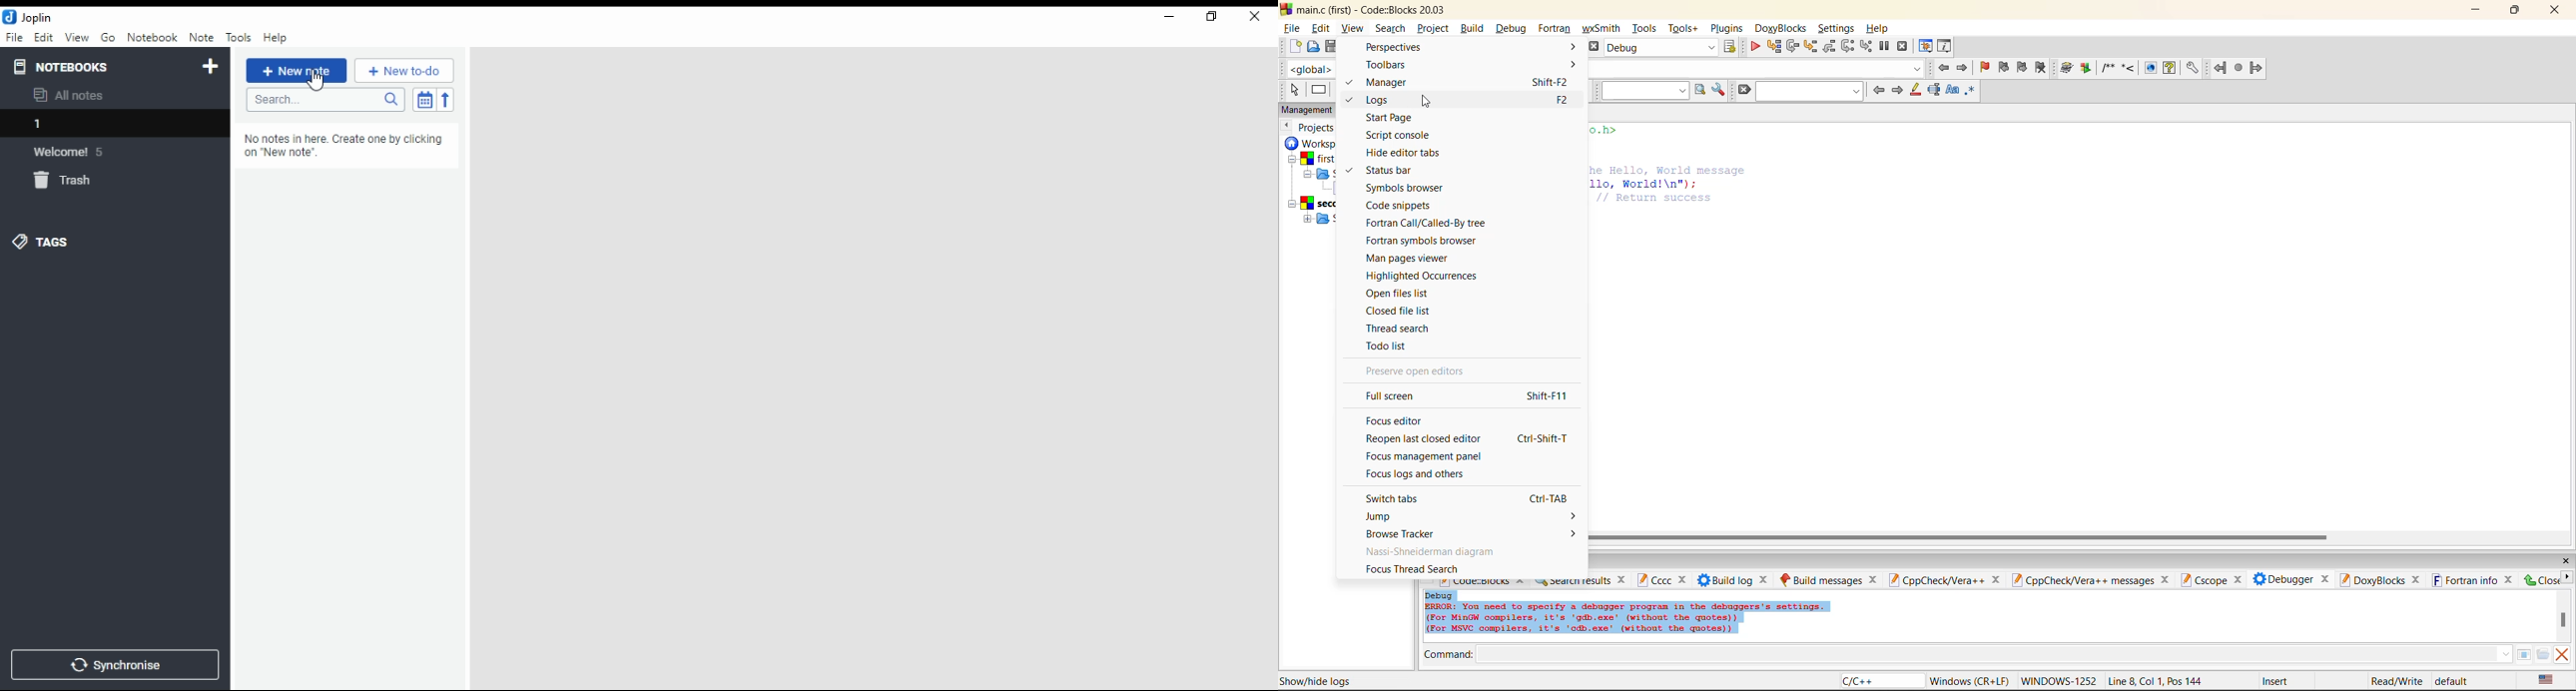  What do you see at coordinates (1969, 680) in the screenshot?
I see `Windows (CR+LF)` at bounding box center [1969, 680].